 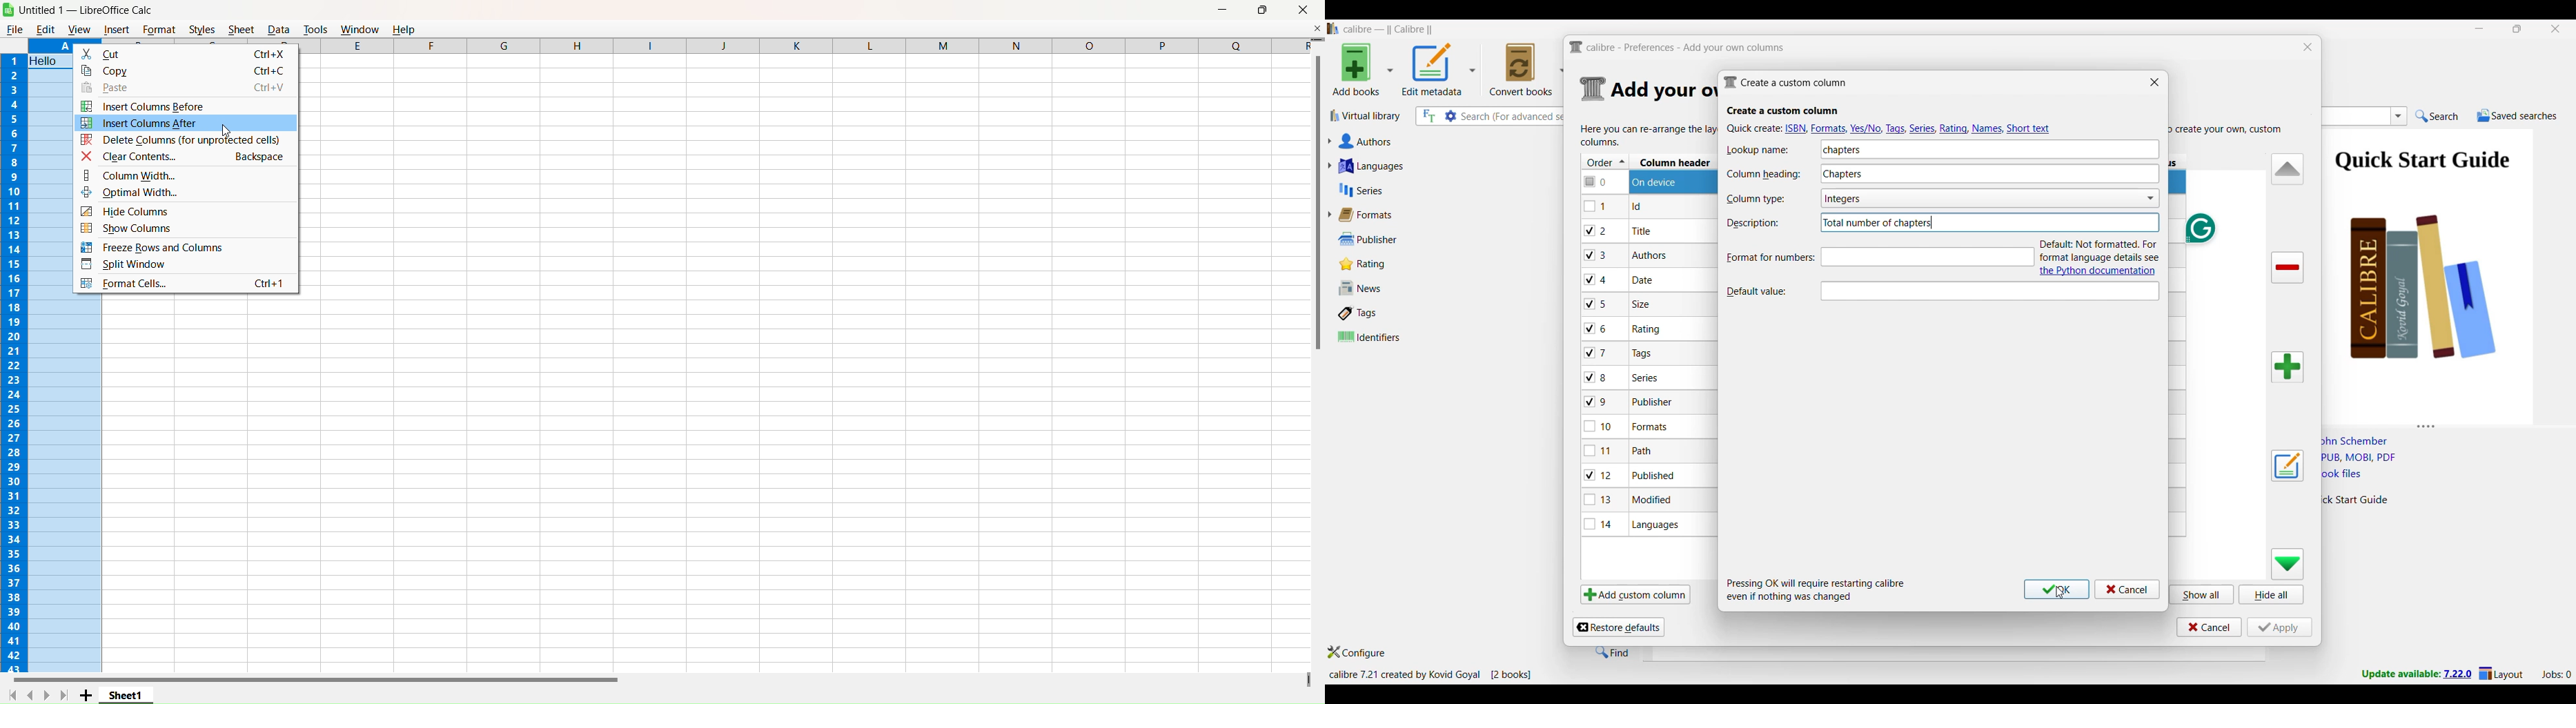 I want to click on Previous Slide, so click(x=30, y=694).